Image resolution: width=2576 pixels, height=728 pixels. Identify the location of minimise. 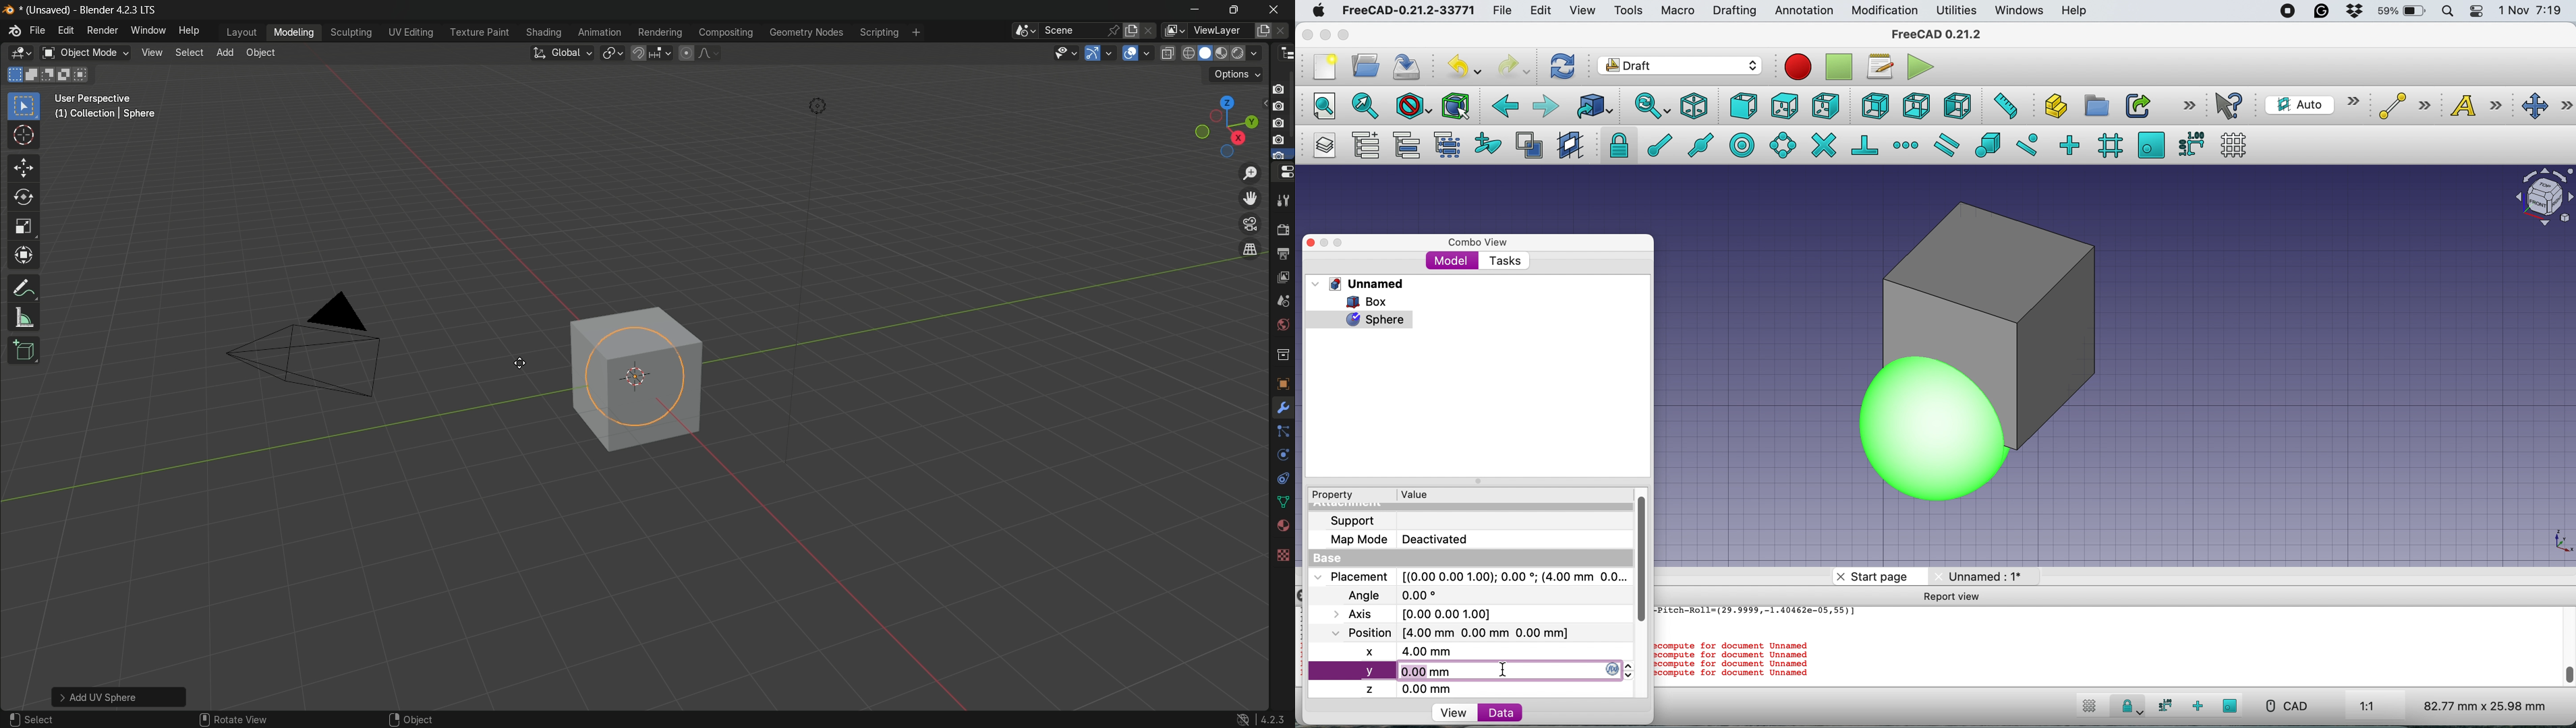
(1324, 34).